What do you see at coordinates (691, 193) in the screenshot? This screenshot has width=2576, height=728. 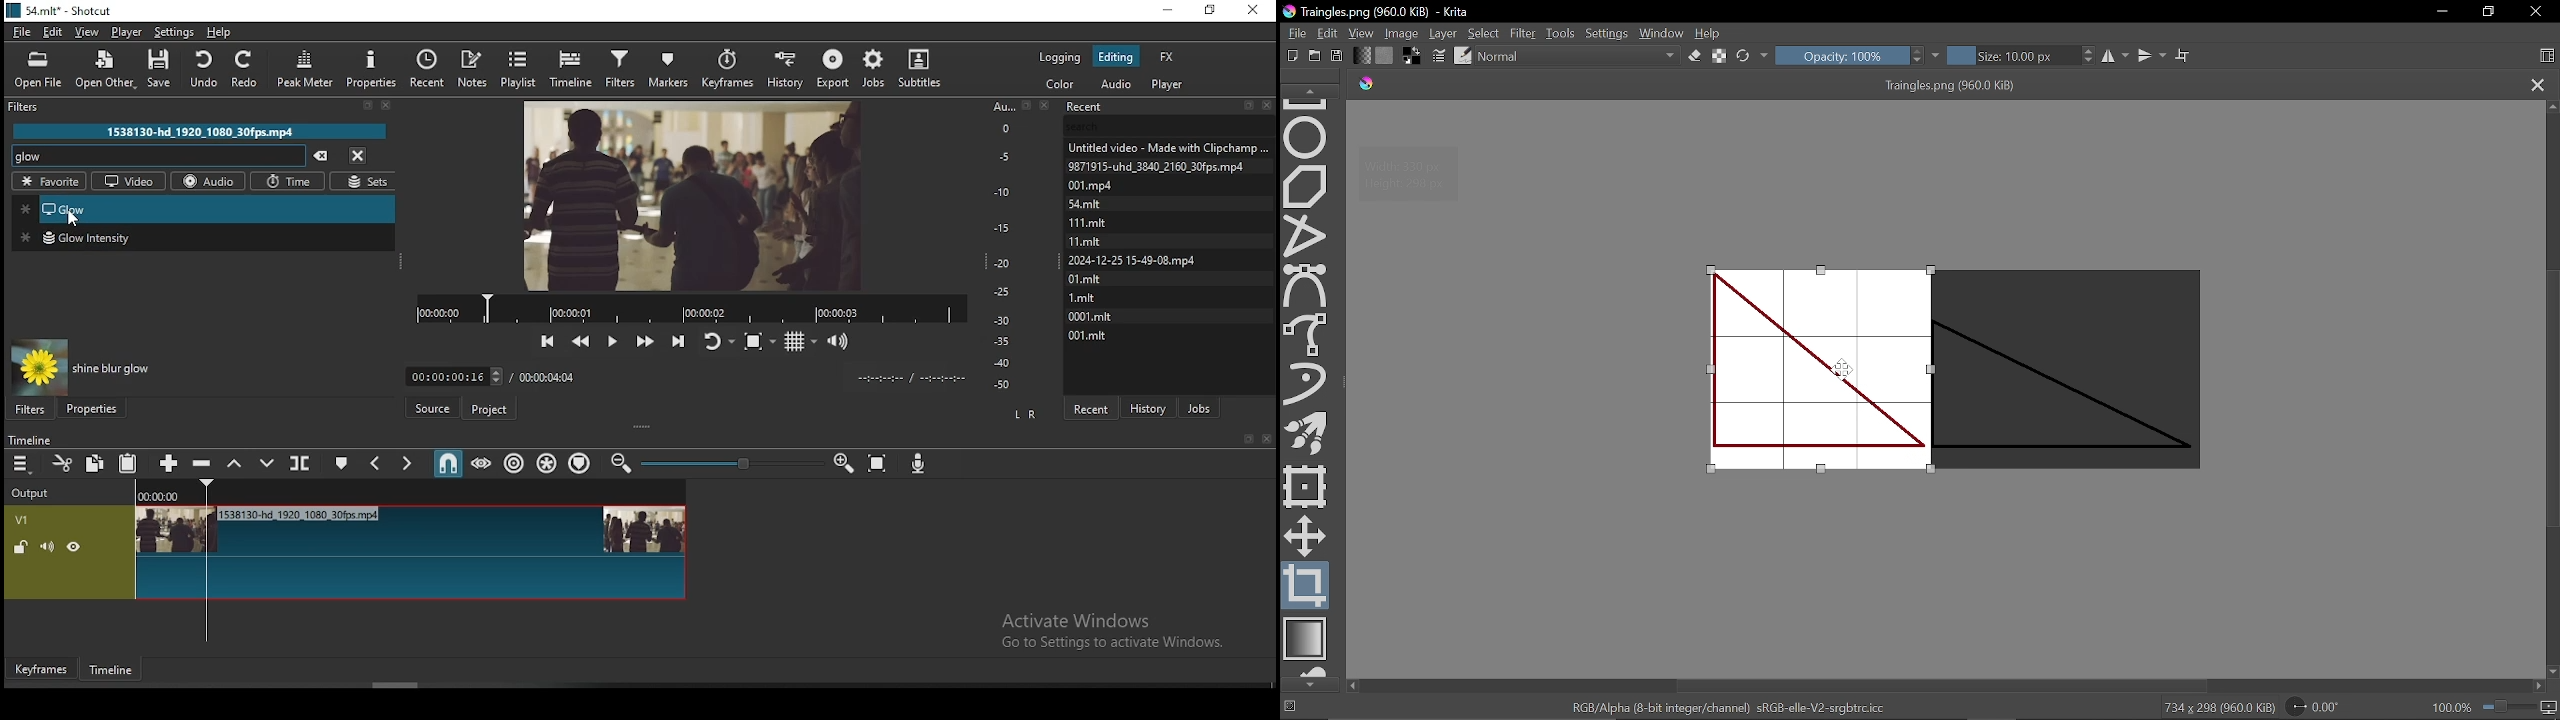 I see `video preview` at bounding box center [691, 193].